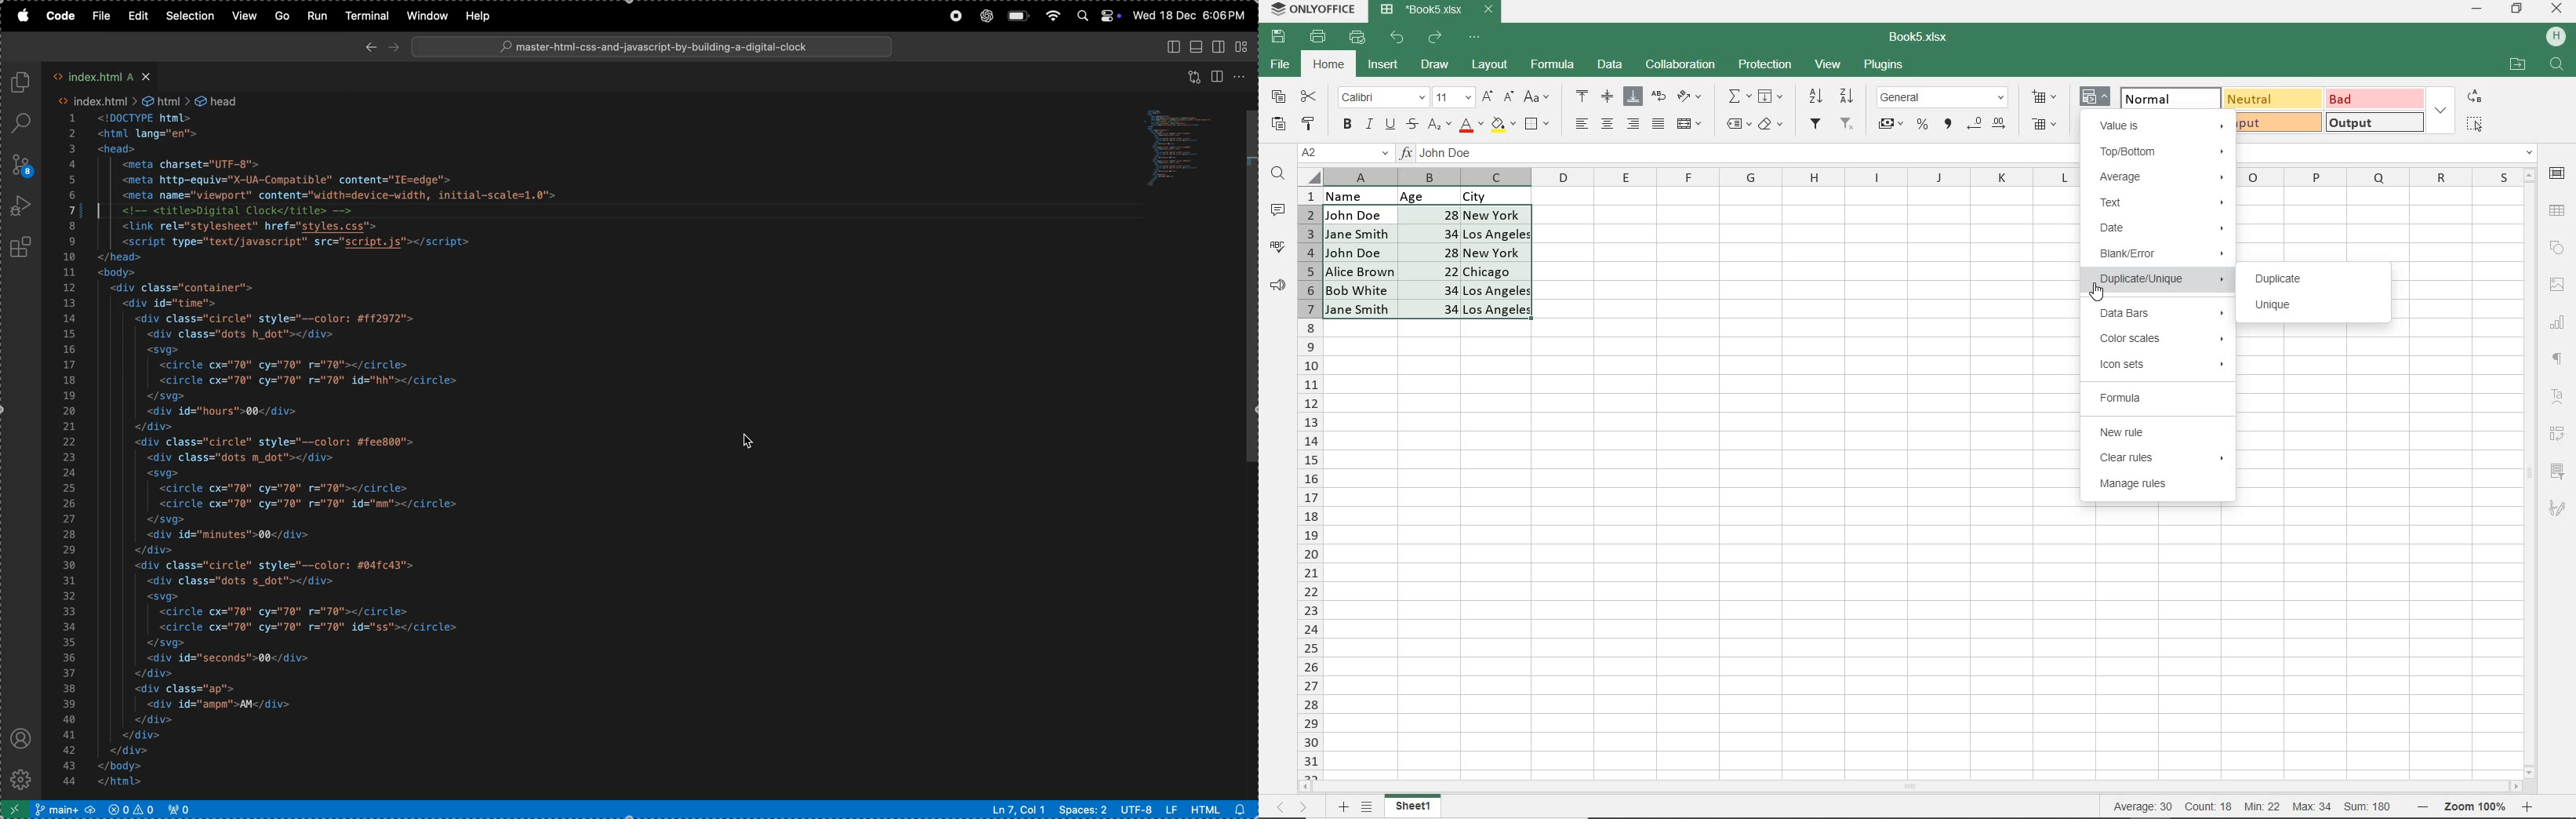 The width and height of the screenshot is (2576, 840). I want to click on SAVE, so click(1281, 35).